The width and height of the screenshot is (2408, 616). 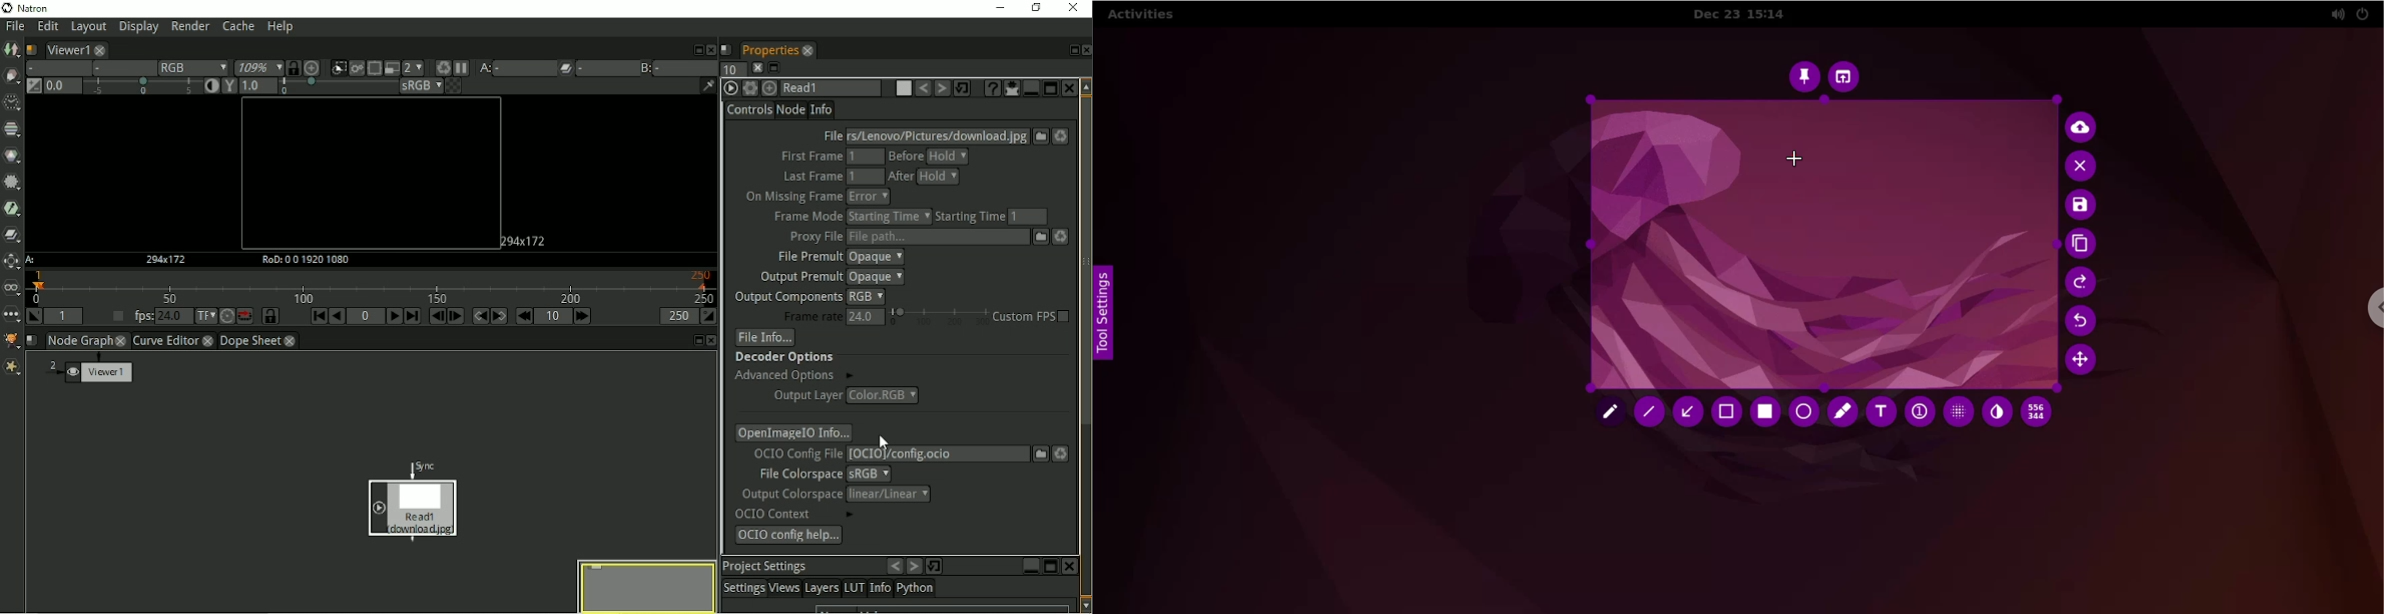 I want to click on Float pane, so click(x=1070, y=50).